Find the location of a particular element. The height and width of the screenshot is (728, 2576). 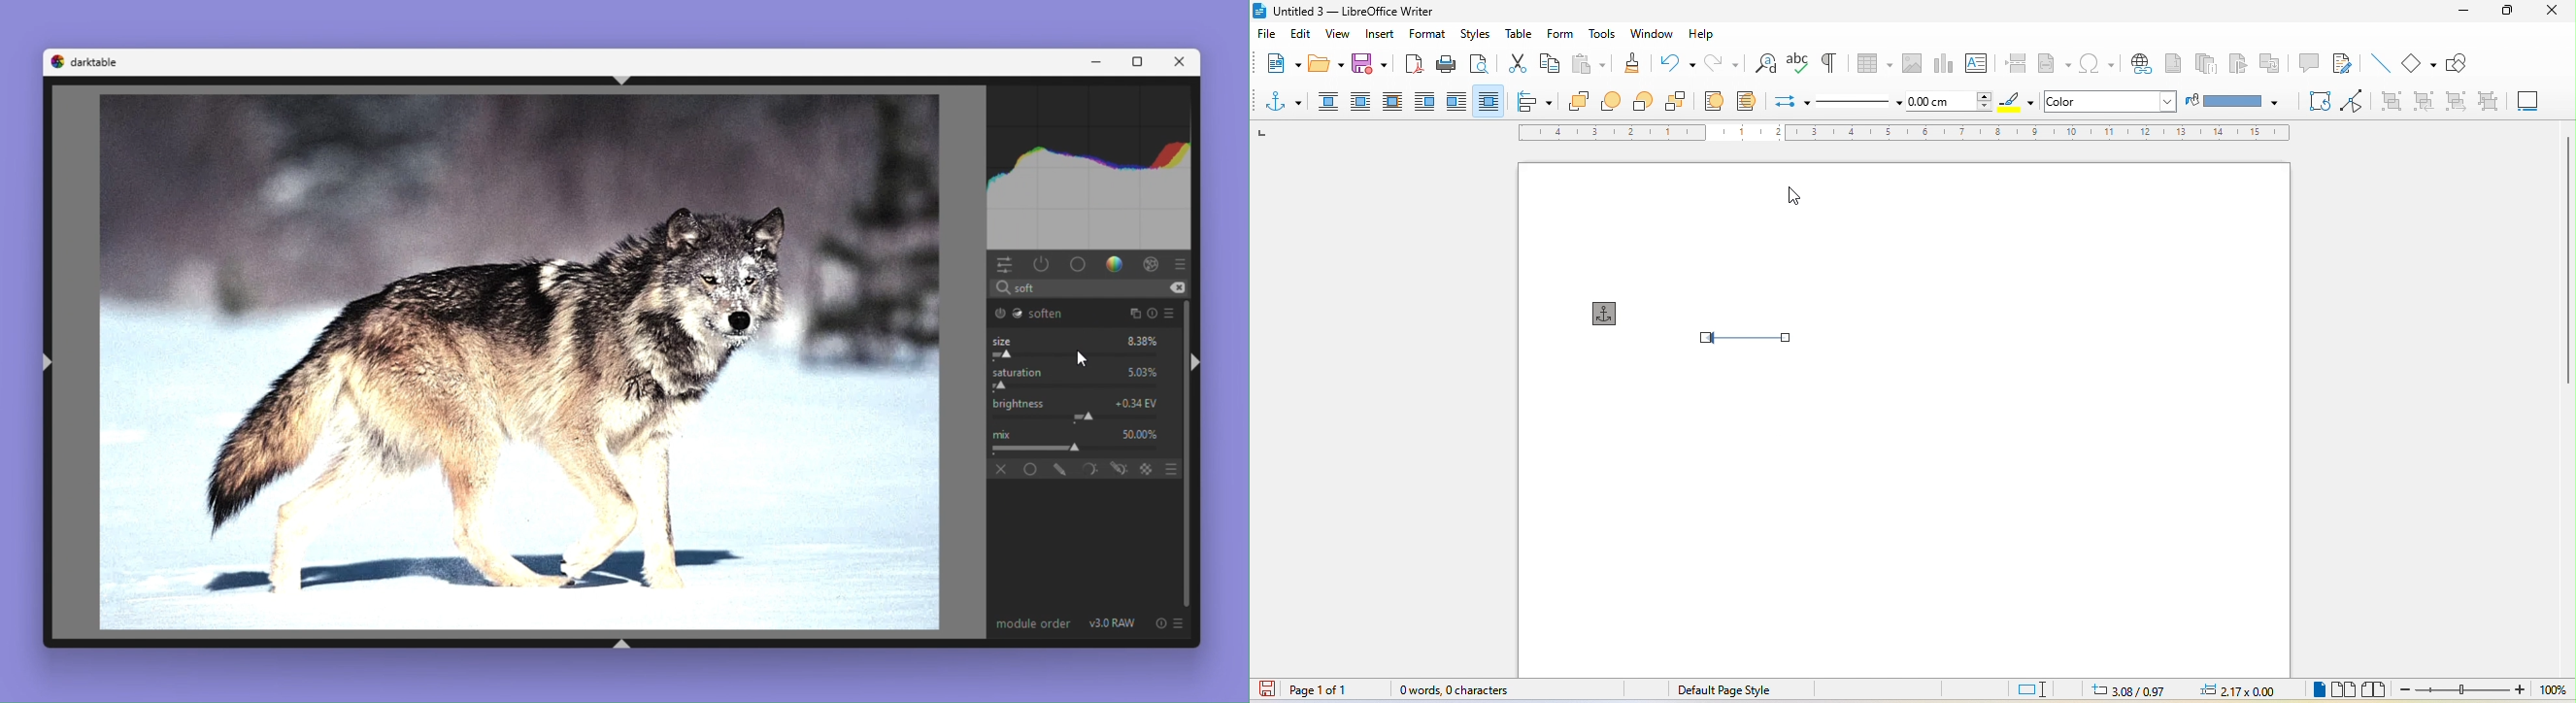

Reset is located at coordinates (1153, 314).